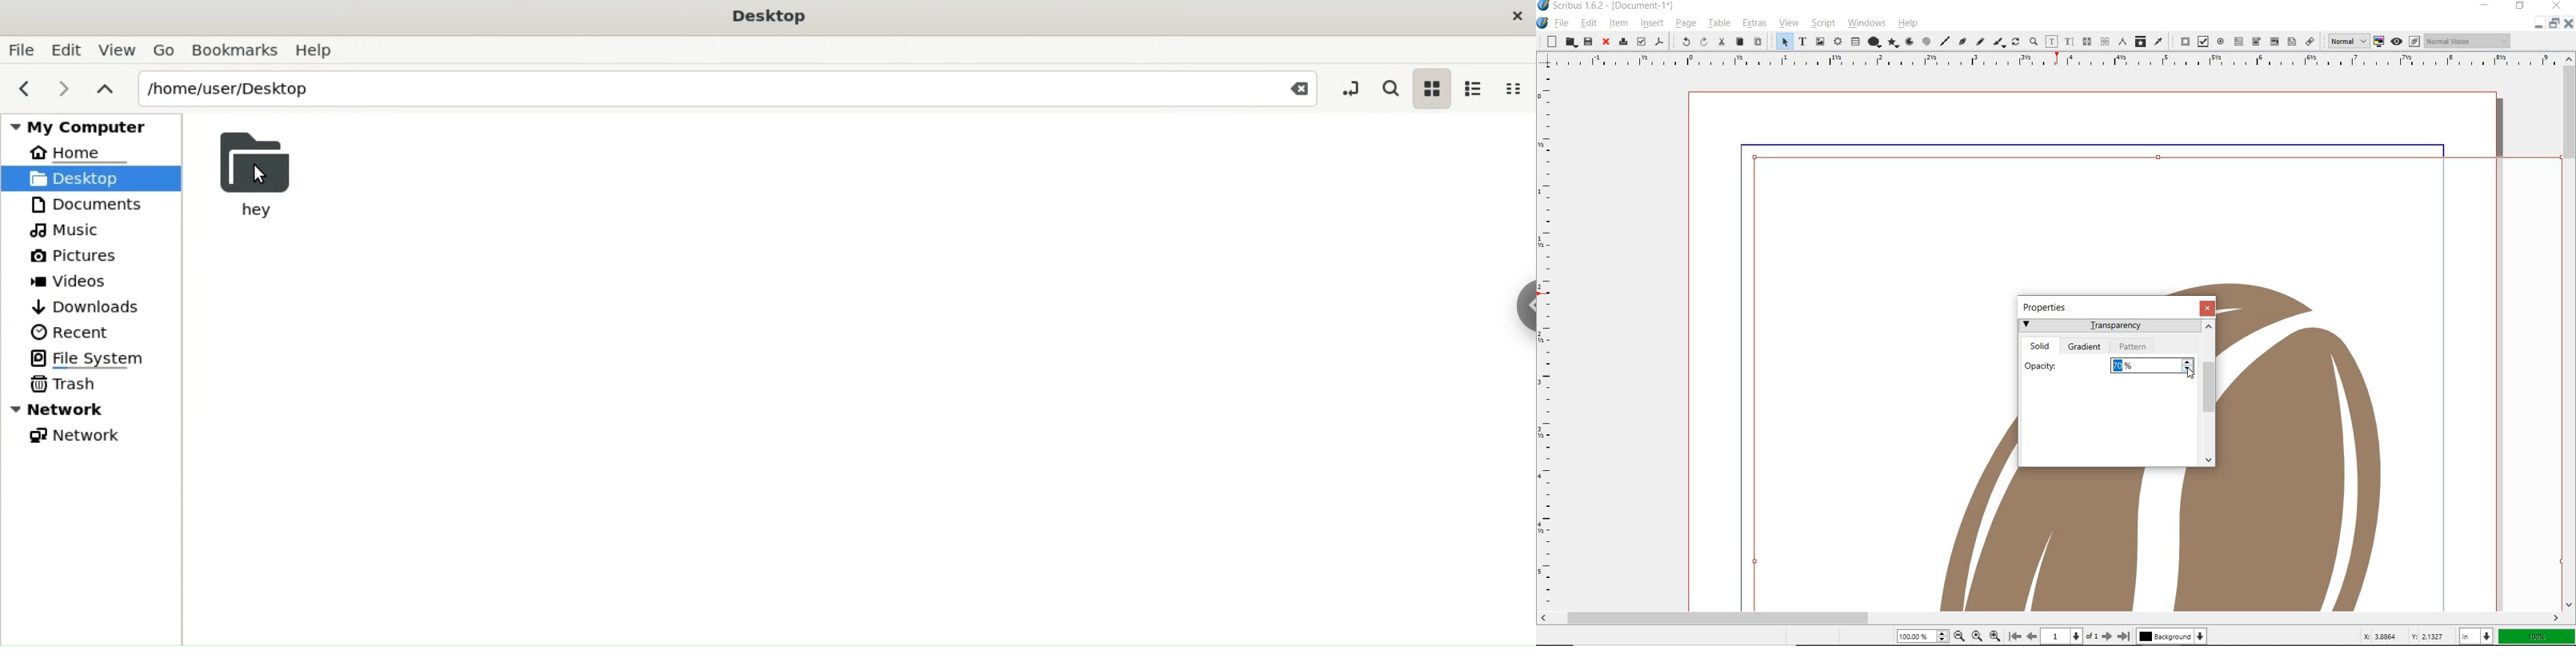 This screenshot has width=2576, height=672. What do you see at coordinates (2109, 327) in the screenshot?
I see `Transparency` at bounding box center [2109, 327].